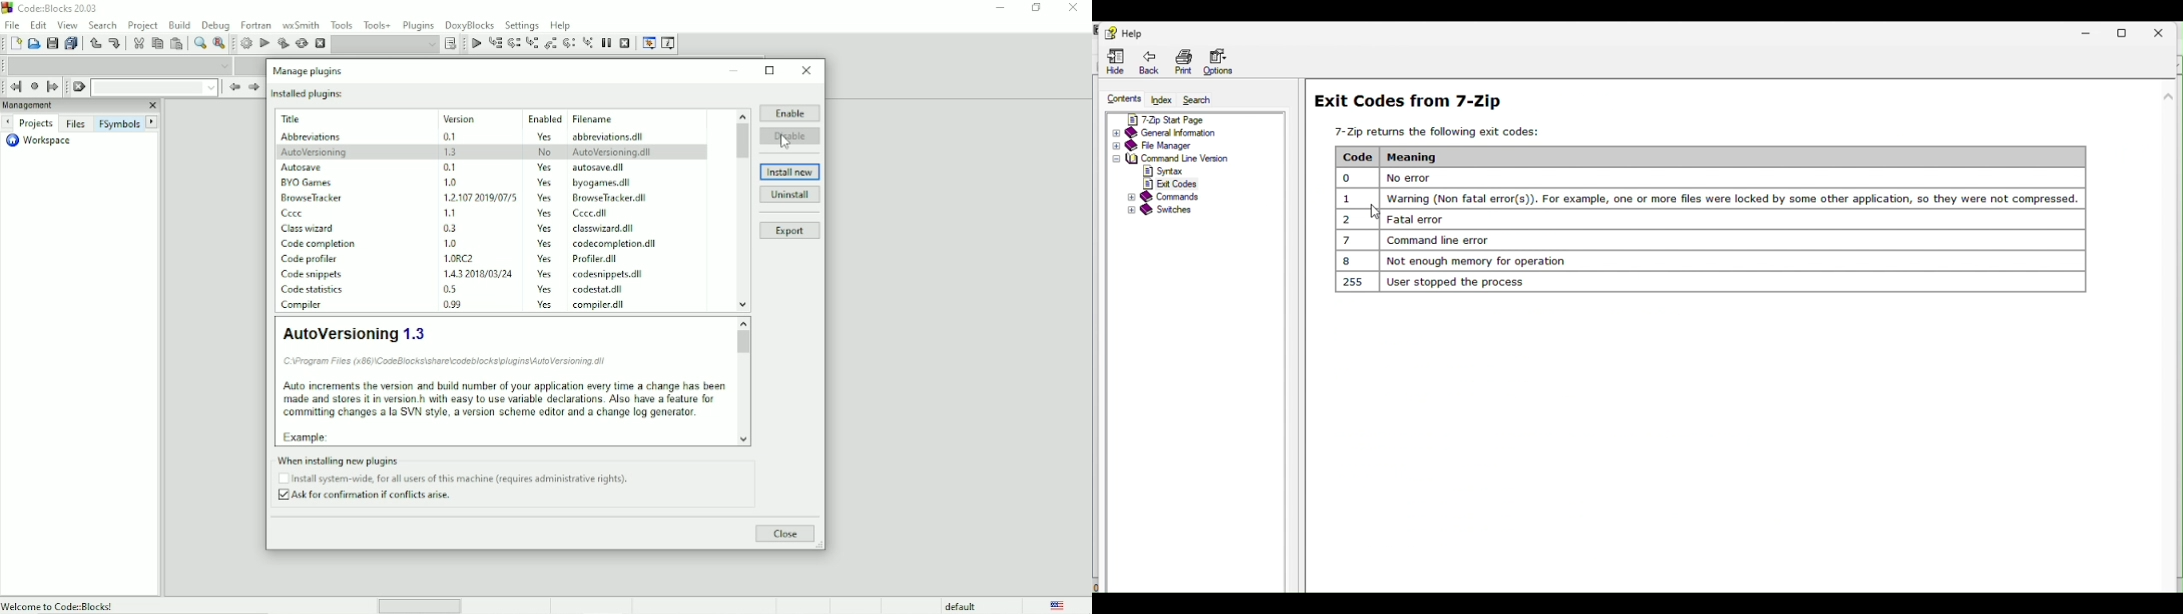 The image size is (2184, 616). I want to click on Undo, so click(94, 43).